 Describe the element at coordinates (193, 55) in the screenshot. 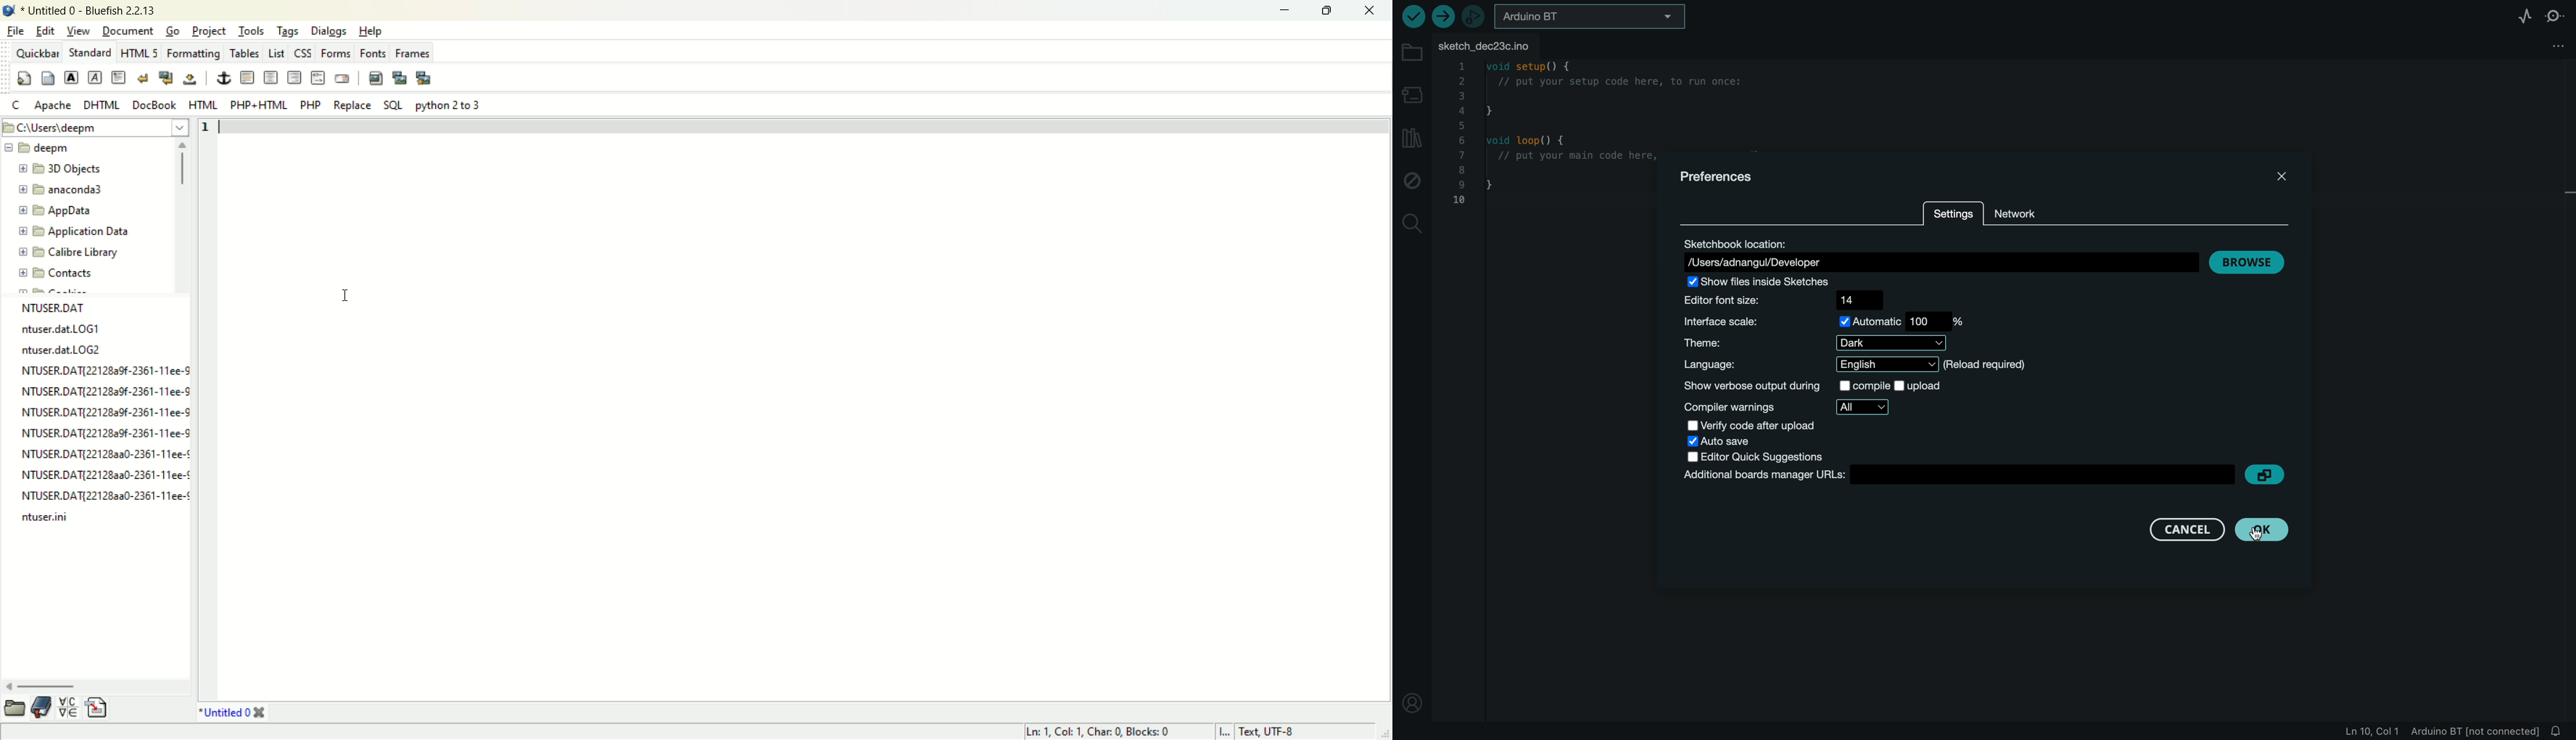

I see `formatting` at that location.